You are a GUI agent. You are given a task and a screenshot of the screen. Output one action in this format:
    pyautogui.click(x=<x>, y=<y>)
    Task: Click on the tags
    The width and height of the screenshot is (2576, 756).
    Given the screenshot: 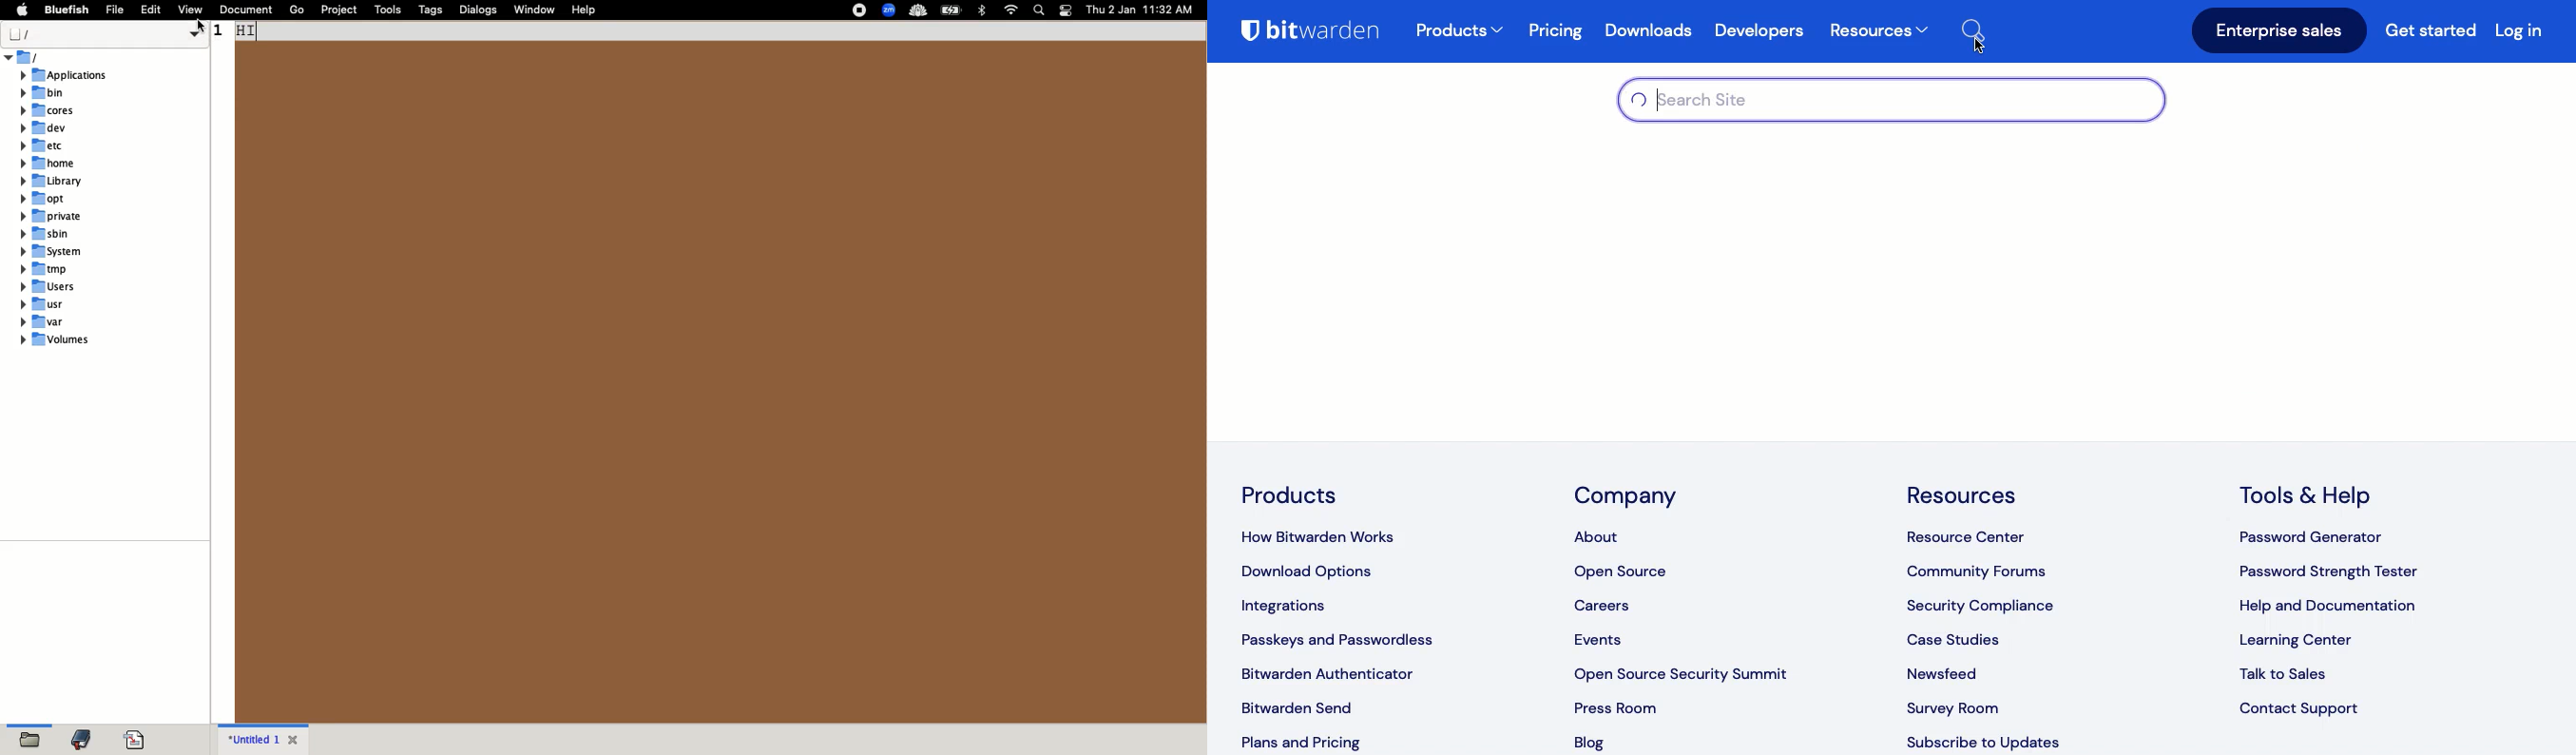 What is the action you would take?
    pyautogui.click(x=432, y=11)
    